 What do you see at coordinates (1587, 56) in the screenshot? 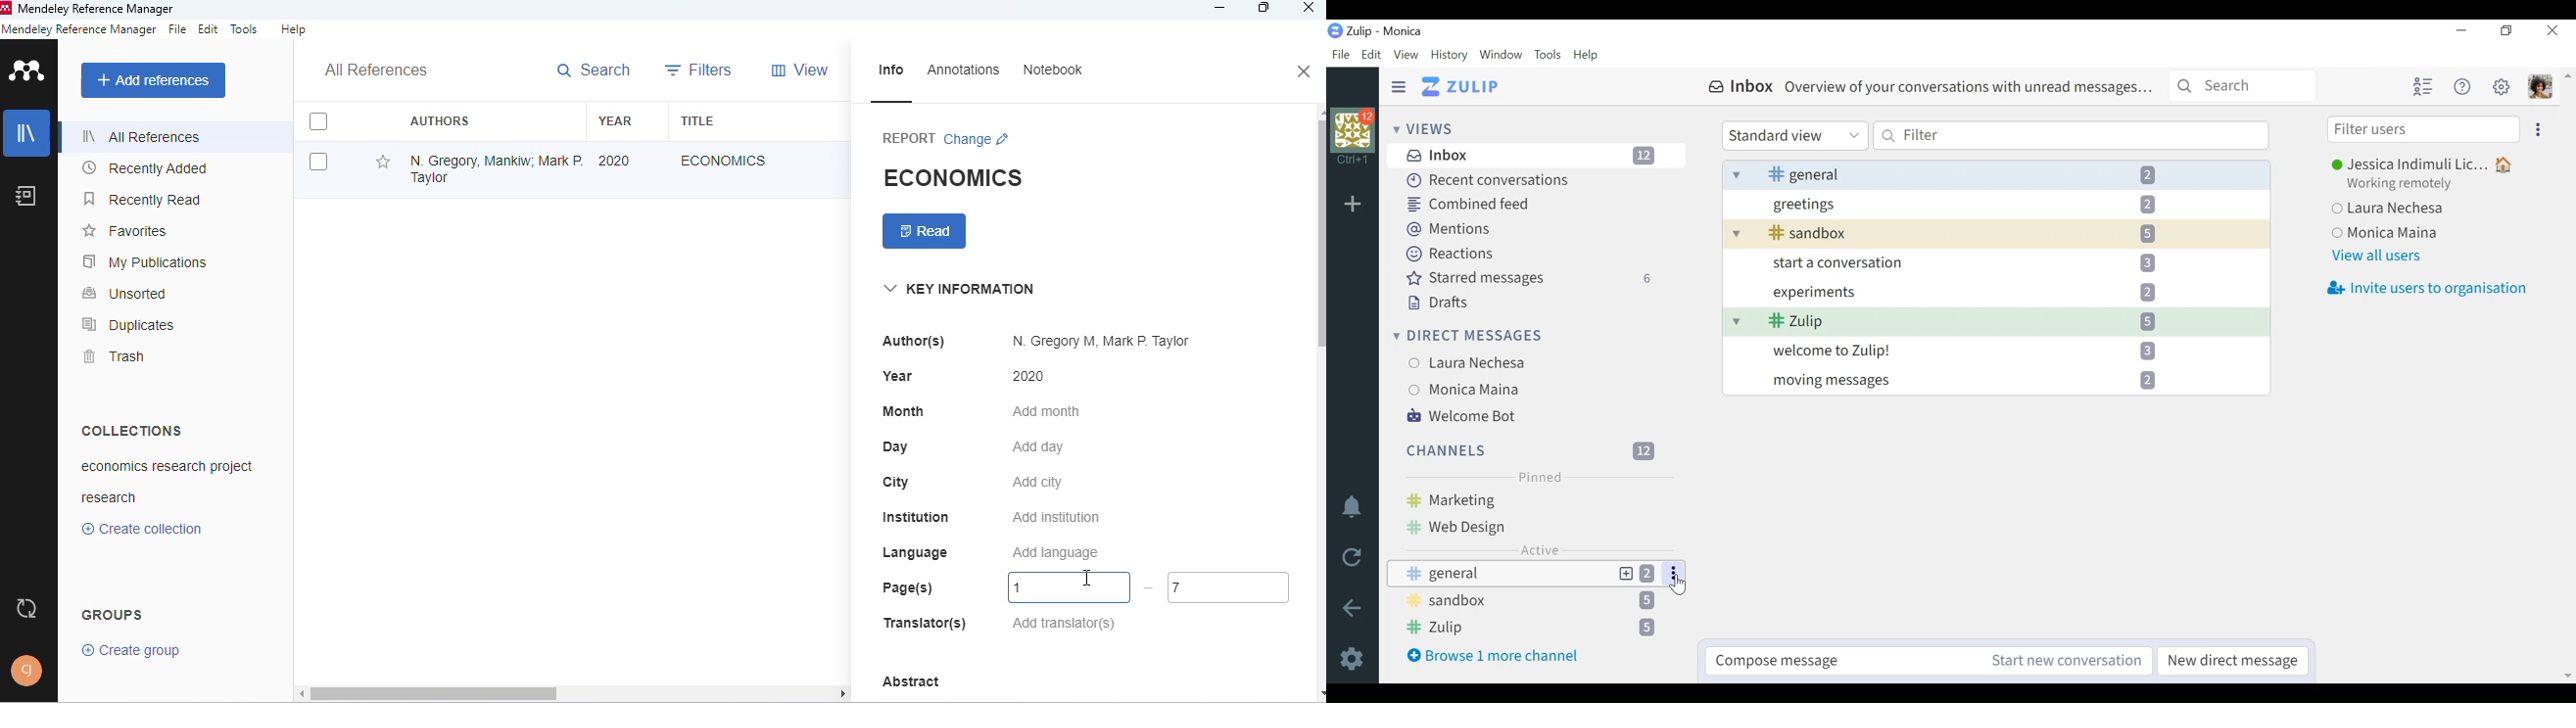
I see `Help` at bounding box center [1587, 56].